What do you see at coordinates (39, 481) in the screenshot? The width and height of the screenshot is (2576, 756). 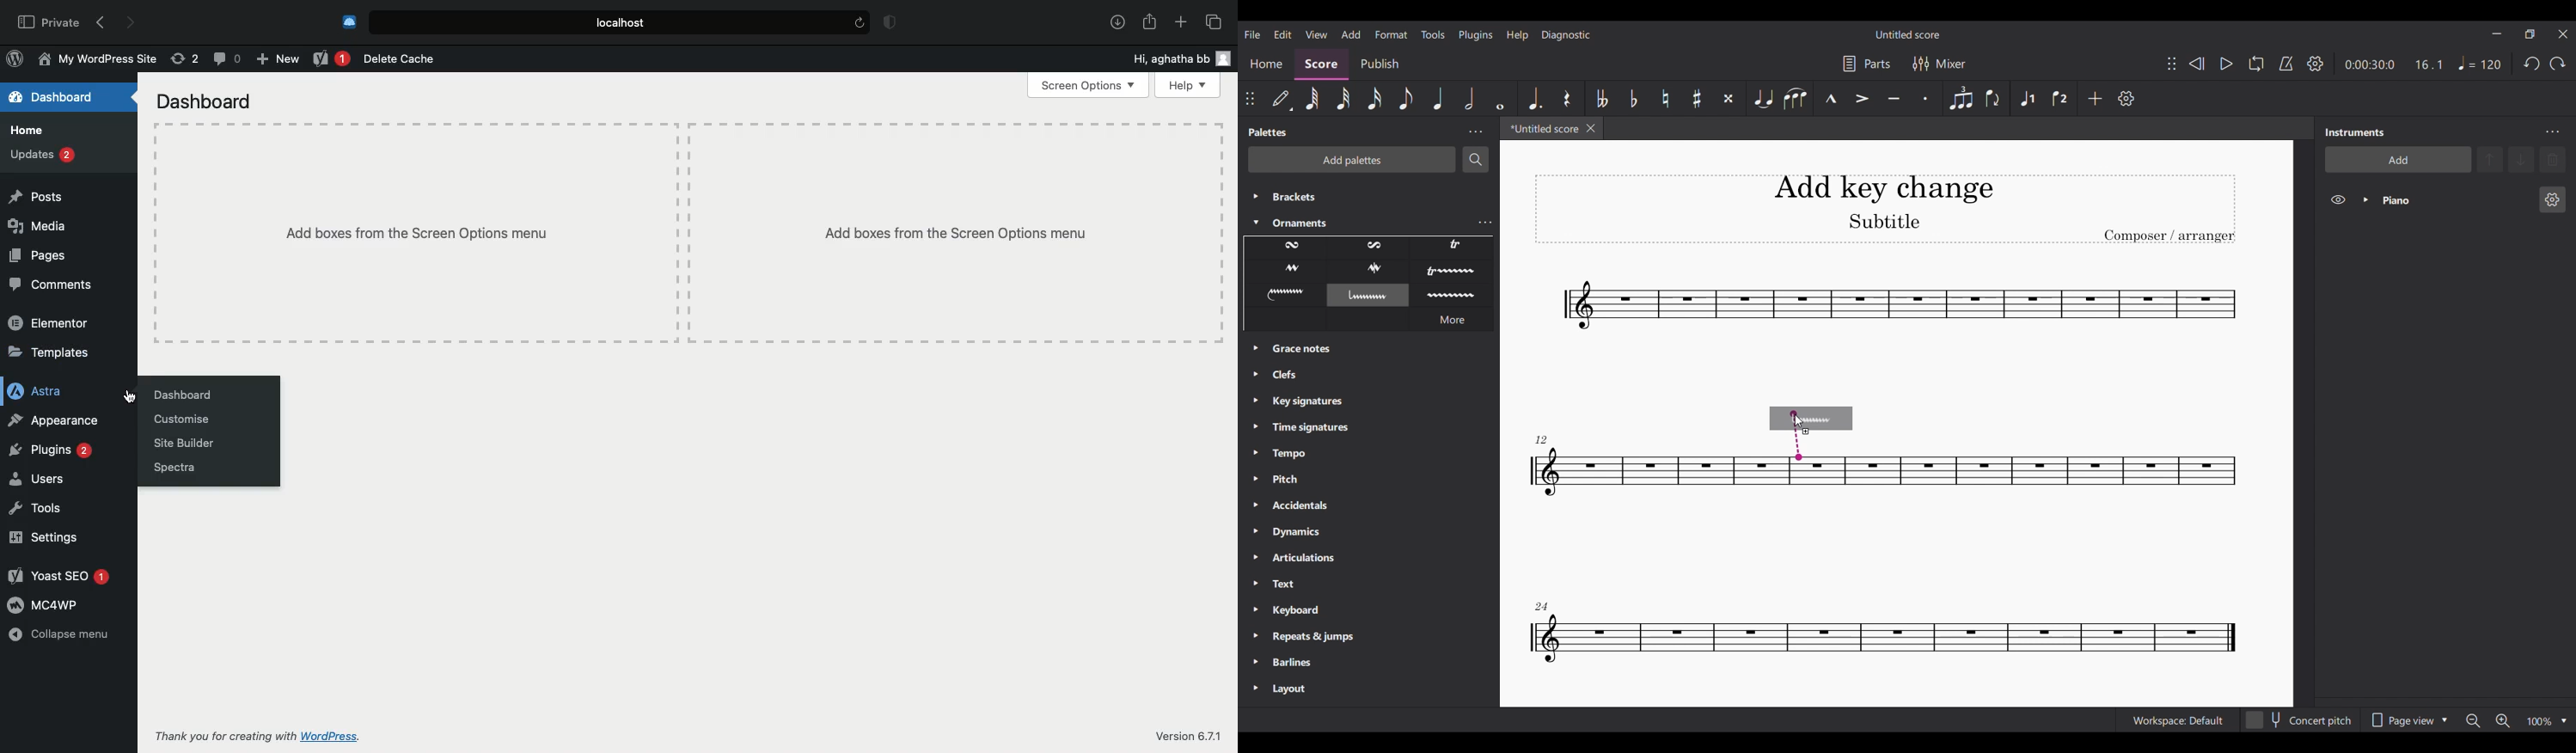 I see `Users` at bounding box center [39, 481].